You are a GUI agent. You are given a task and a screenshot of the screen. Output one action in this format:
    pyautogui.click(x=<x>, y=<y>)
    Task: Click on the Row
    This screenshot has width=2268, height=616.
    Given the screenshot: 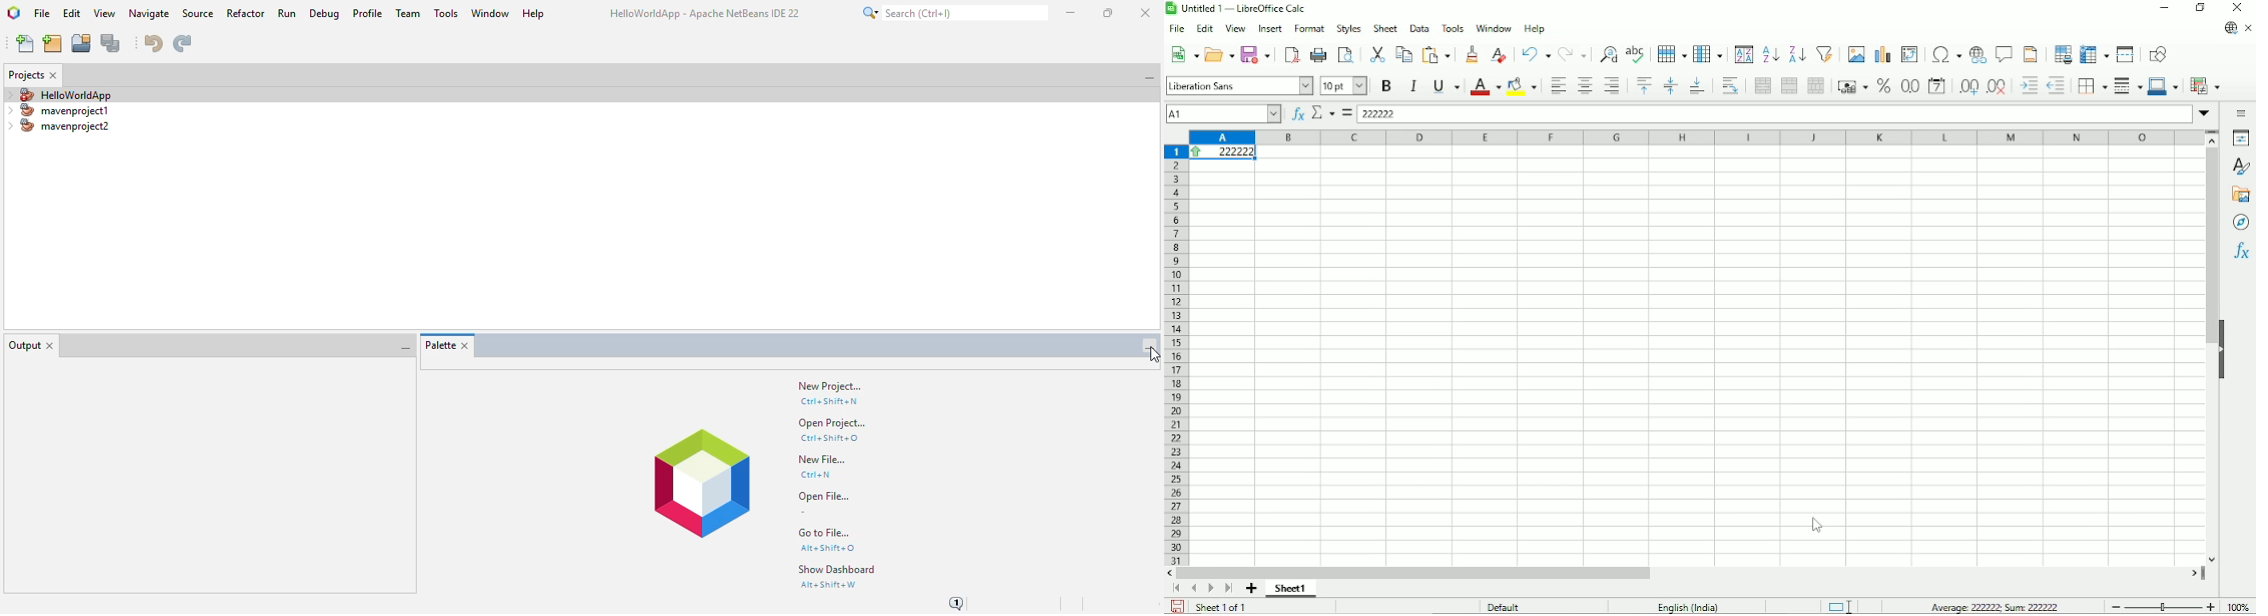 What is the action you would take?
    pyautogui.click(x=1671, y=52)
    